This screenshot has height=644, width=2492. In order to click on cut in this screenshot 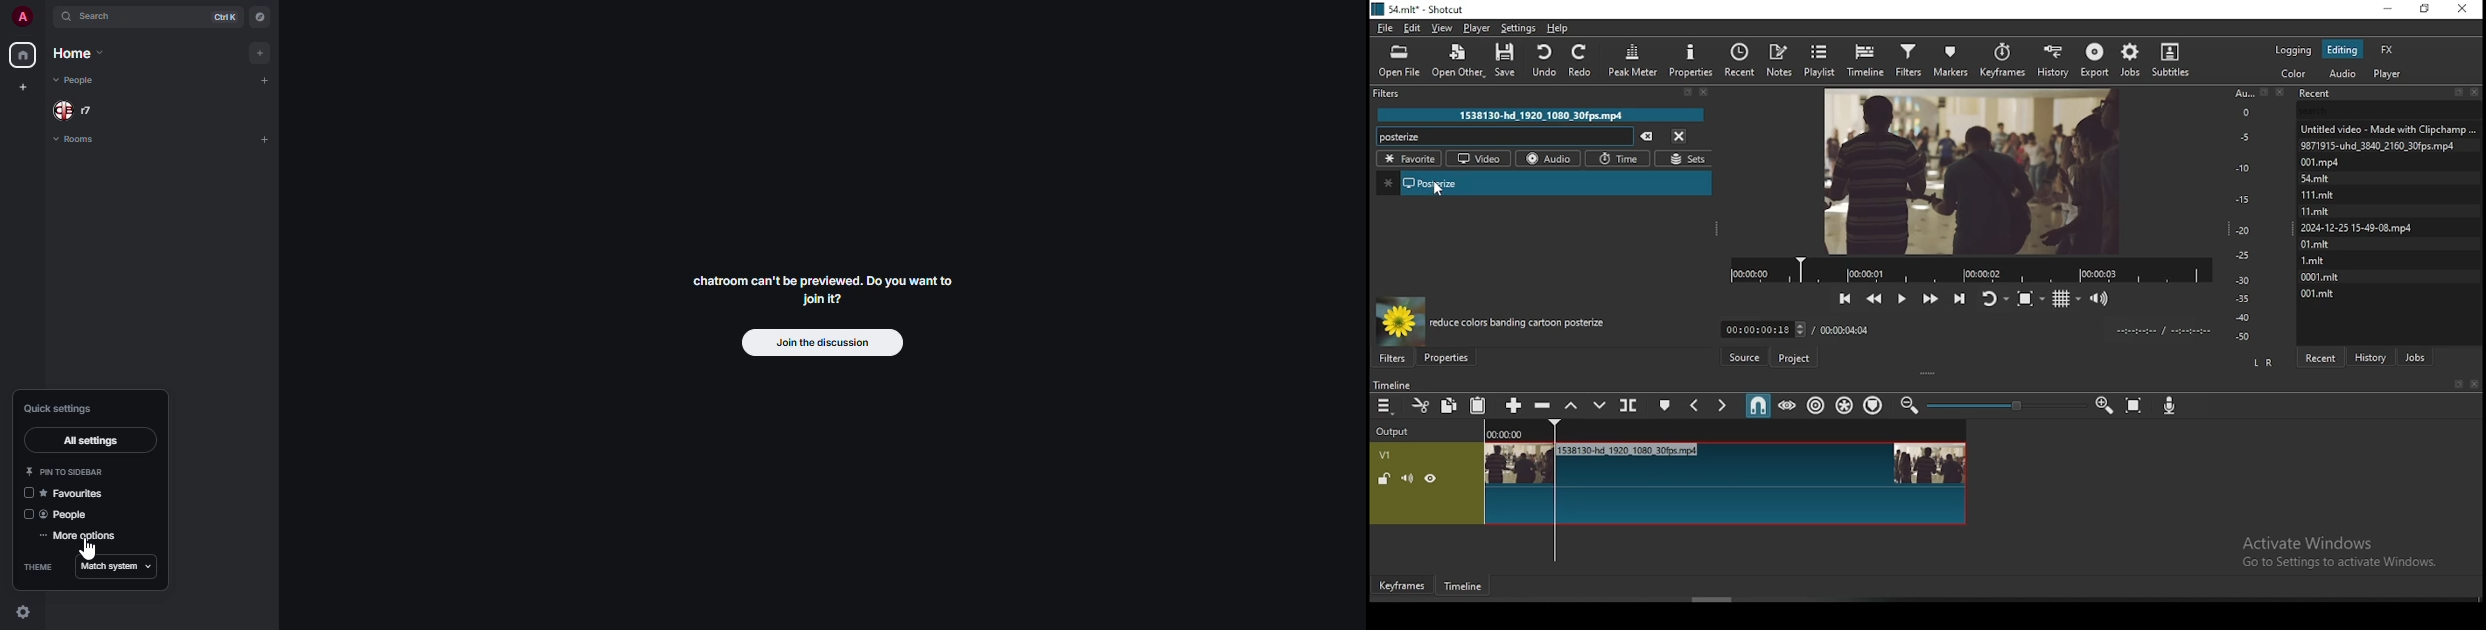, I will do `click(1418, 405)`.